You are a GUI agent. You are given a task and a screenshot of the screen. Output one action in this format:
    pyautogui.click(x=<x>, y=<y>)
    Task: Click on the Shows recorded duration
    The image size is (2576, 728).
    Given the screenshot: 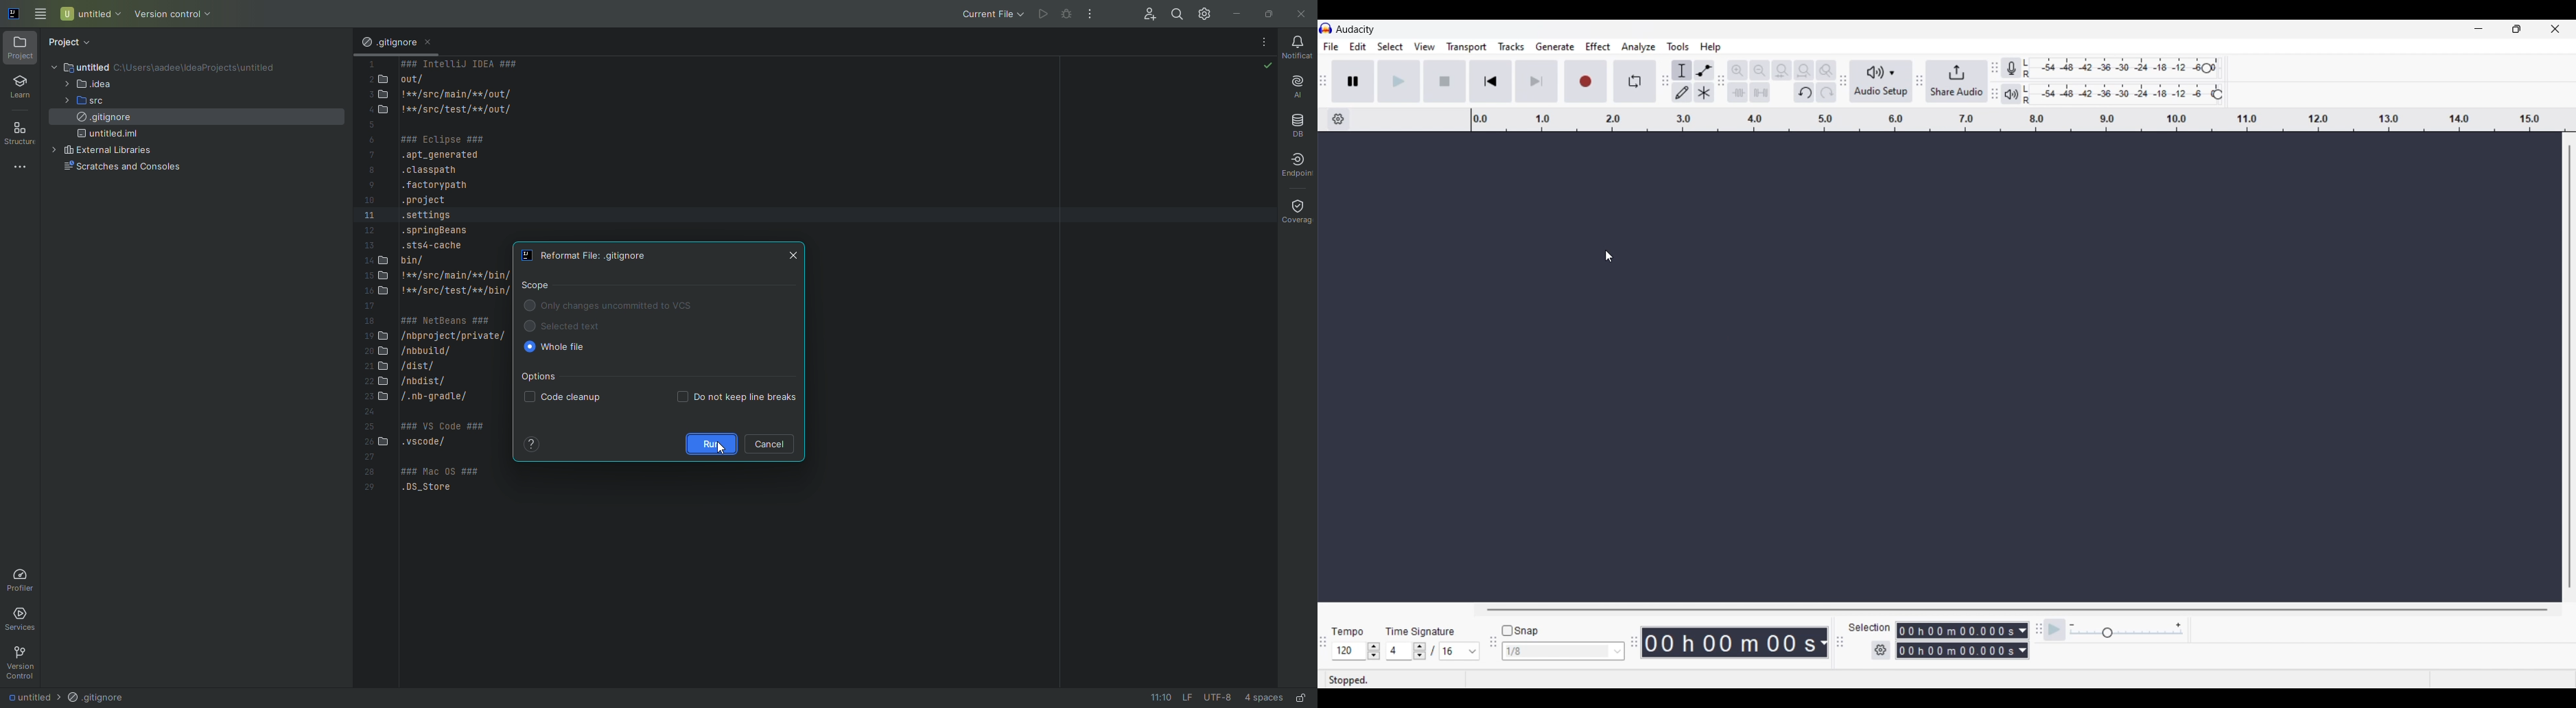 What is the action you would take?
    pyautogui.click(x=1729, y=642)
    